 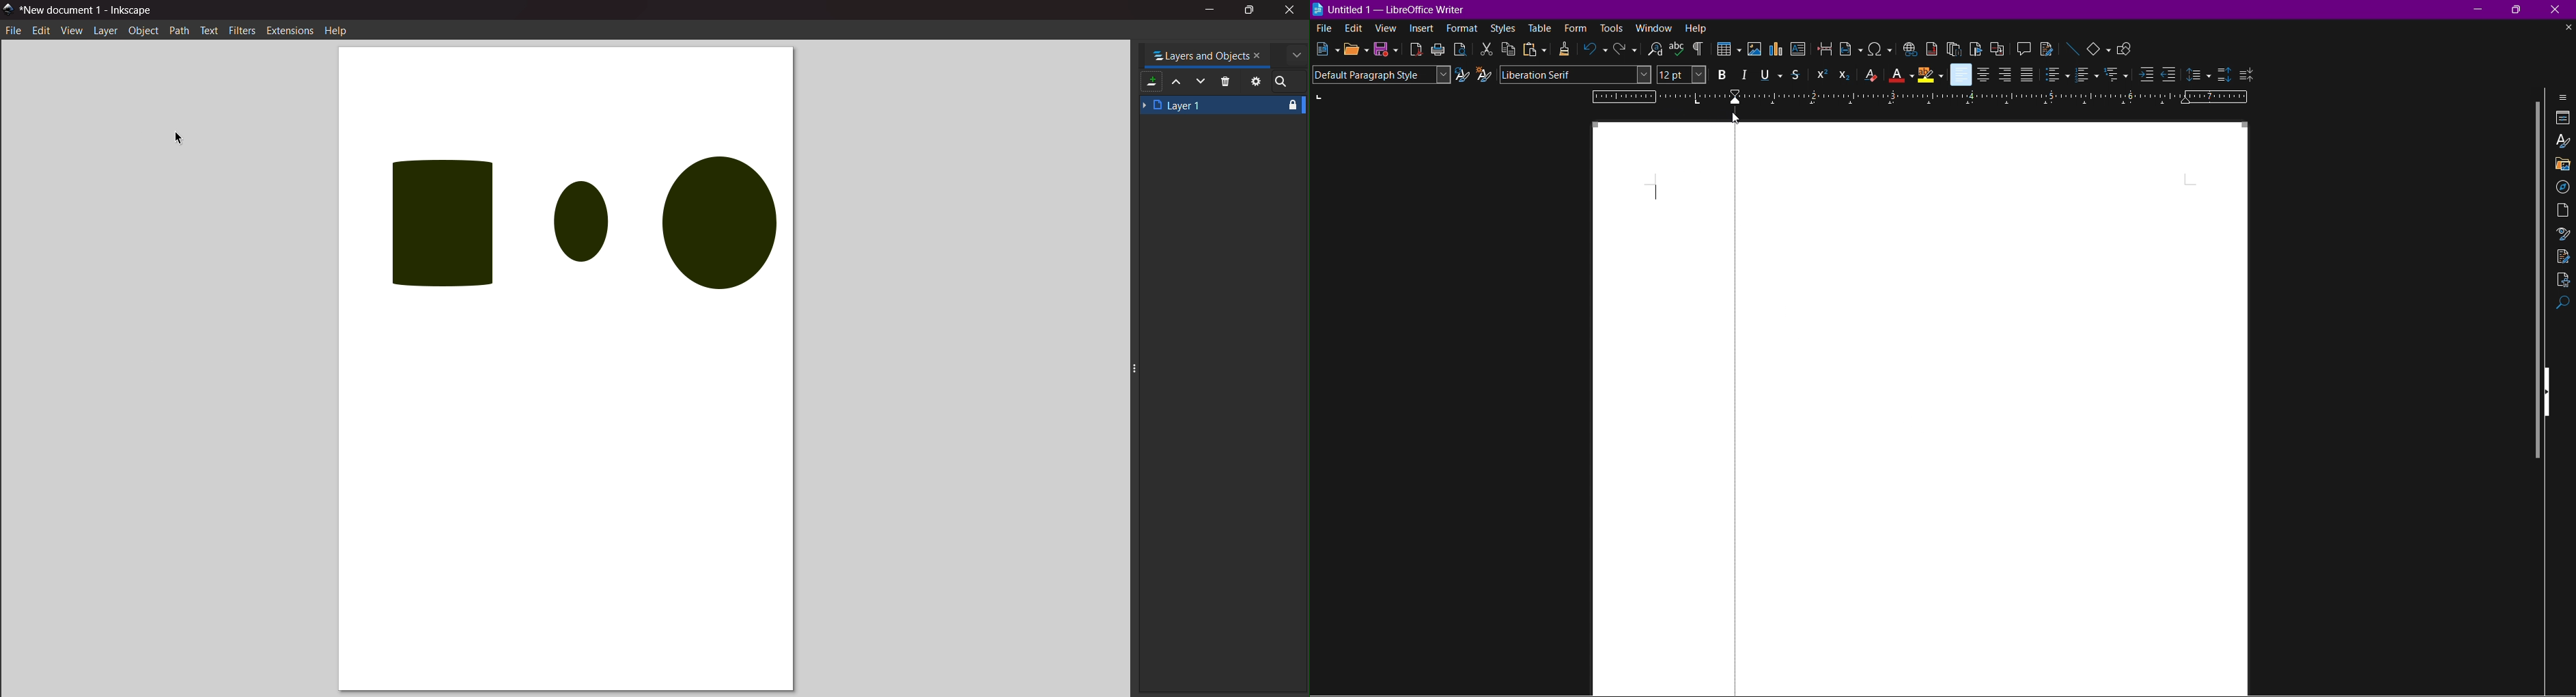 What do you see at coordinates (1325, 50) in the screenshot?
I see `New` at bounding box center [1325, 50].